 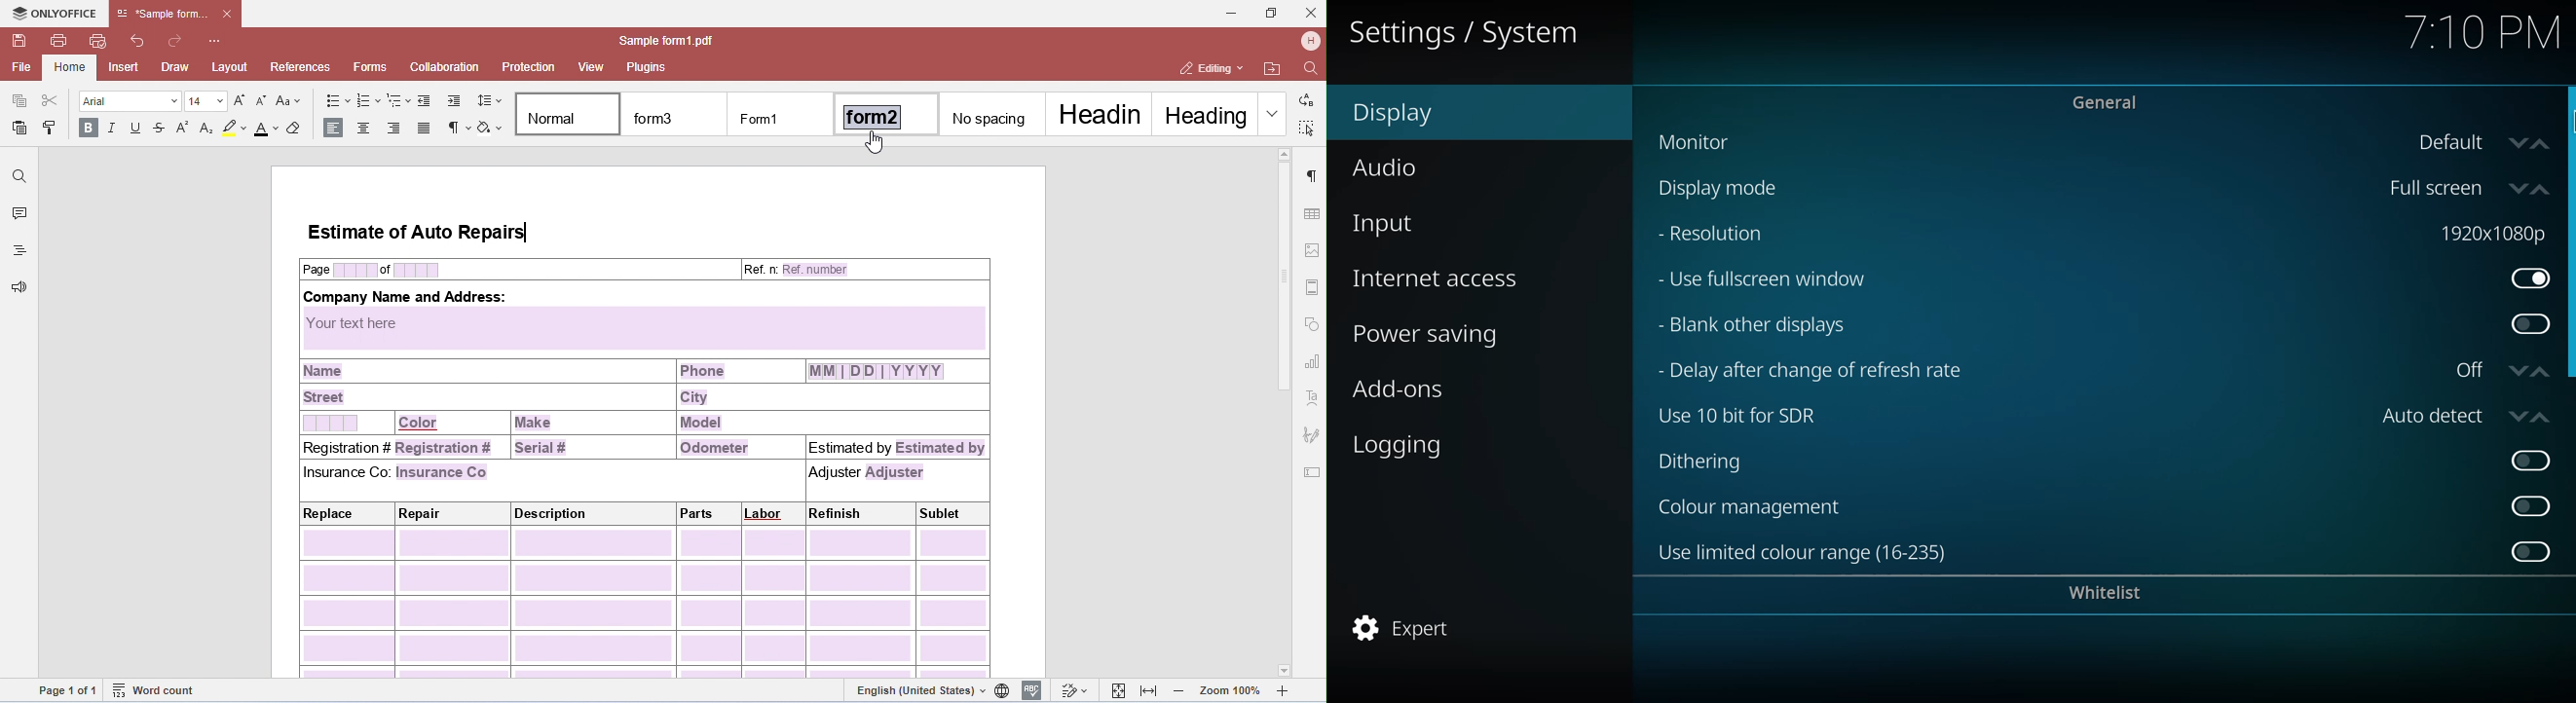 I want to click on use fullscreen window, so click(x=1756, y=278).